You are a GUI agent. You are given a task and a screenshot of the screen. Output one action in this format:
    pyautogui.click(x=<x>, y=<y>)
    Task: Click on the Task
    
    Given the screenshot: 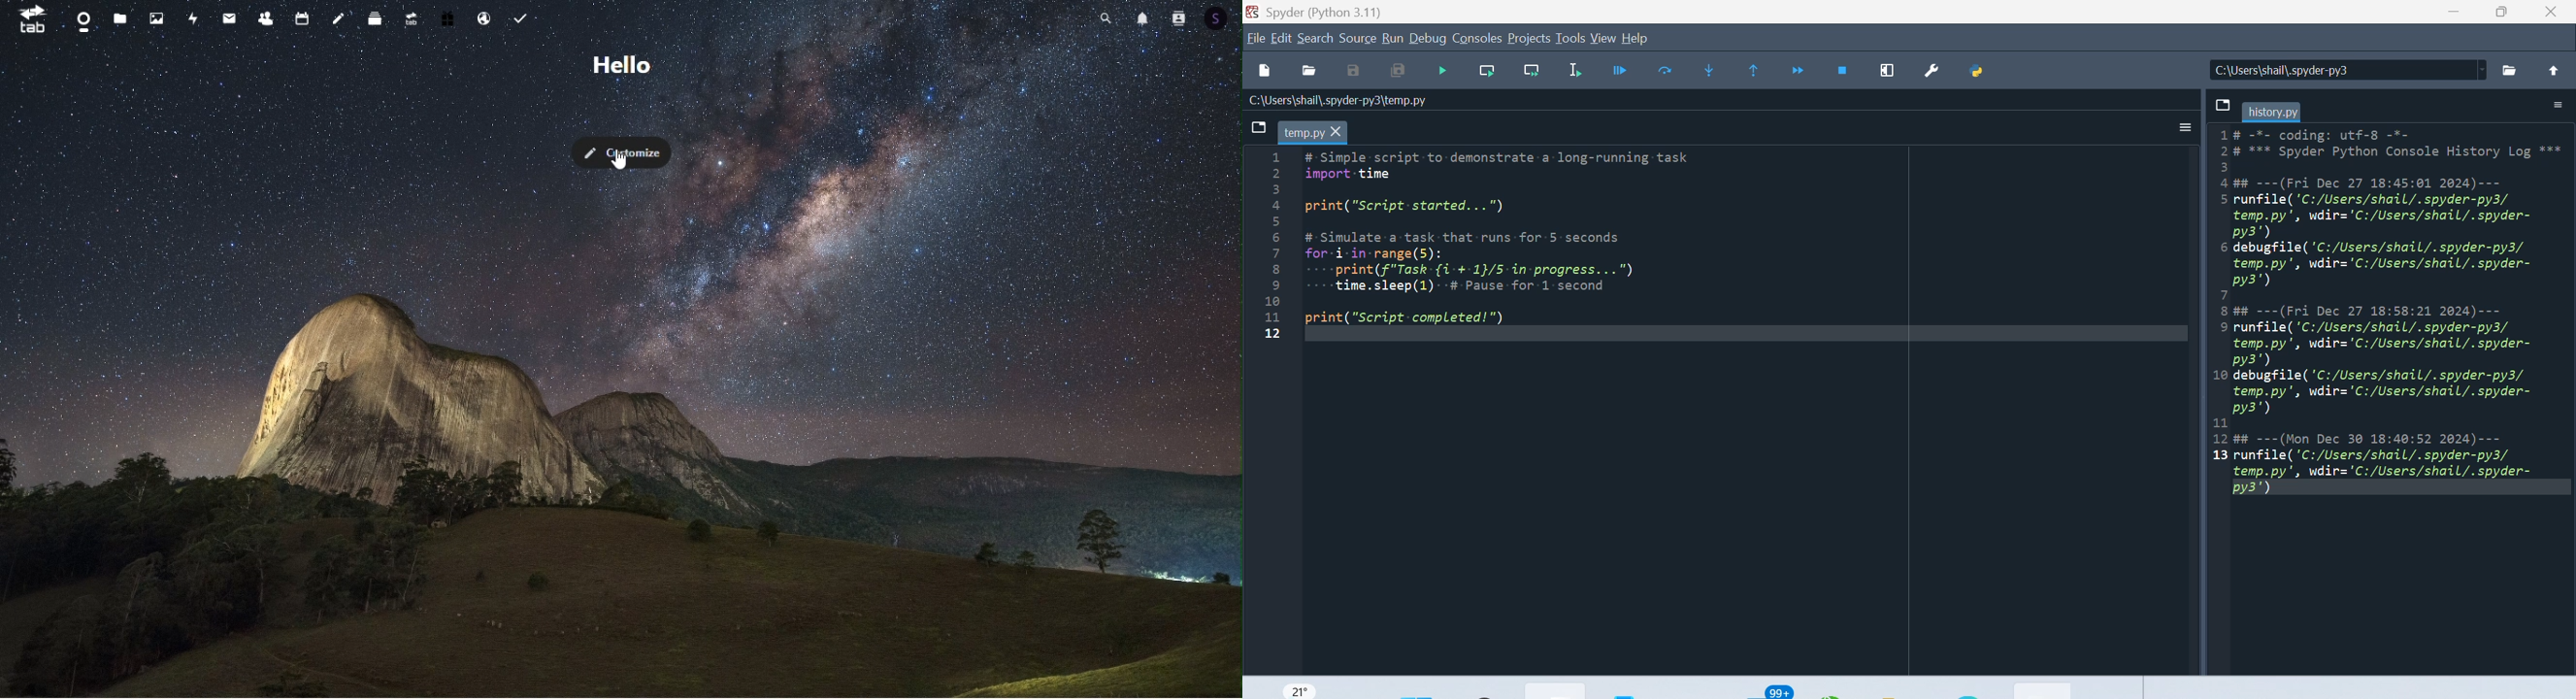 What is the action you would take?
    pyautogui.click(x=527, y=20)
    